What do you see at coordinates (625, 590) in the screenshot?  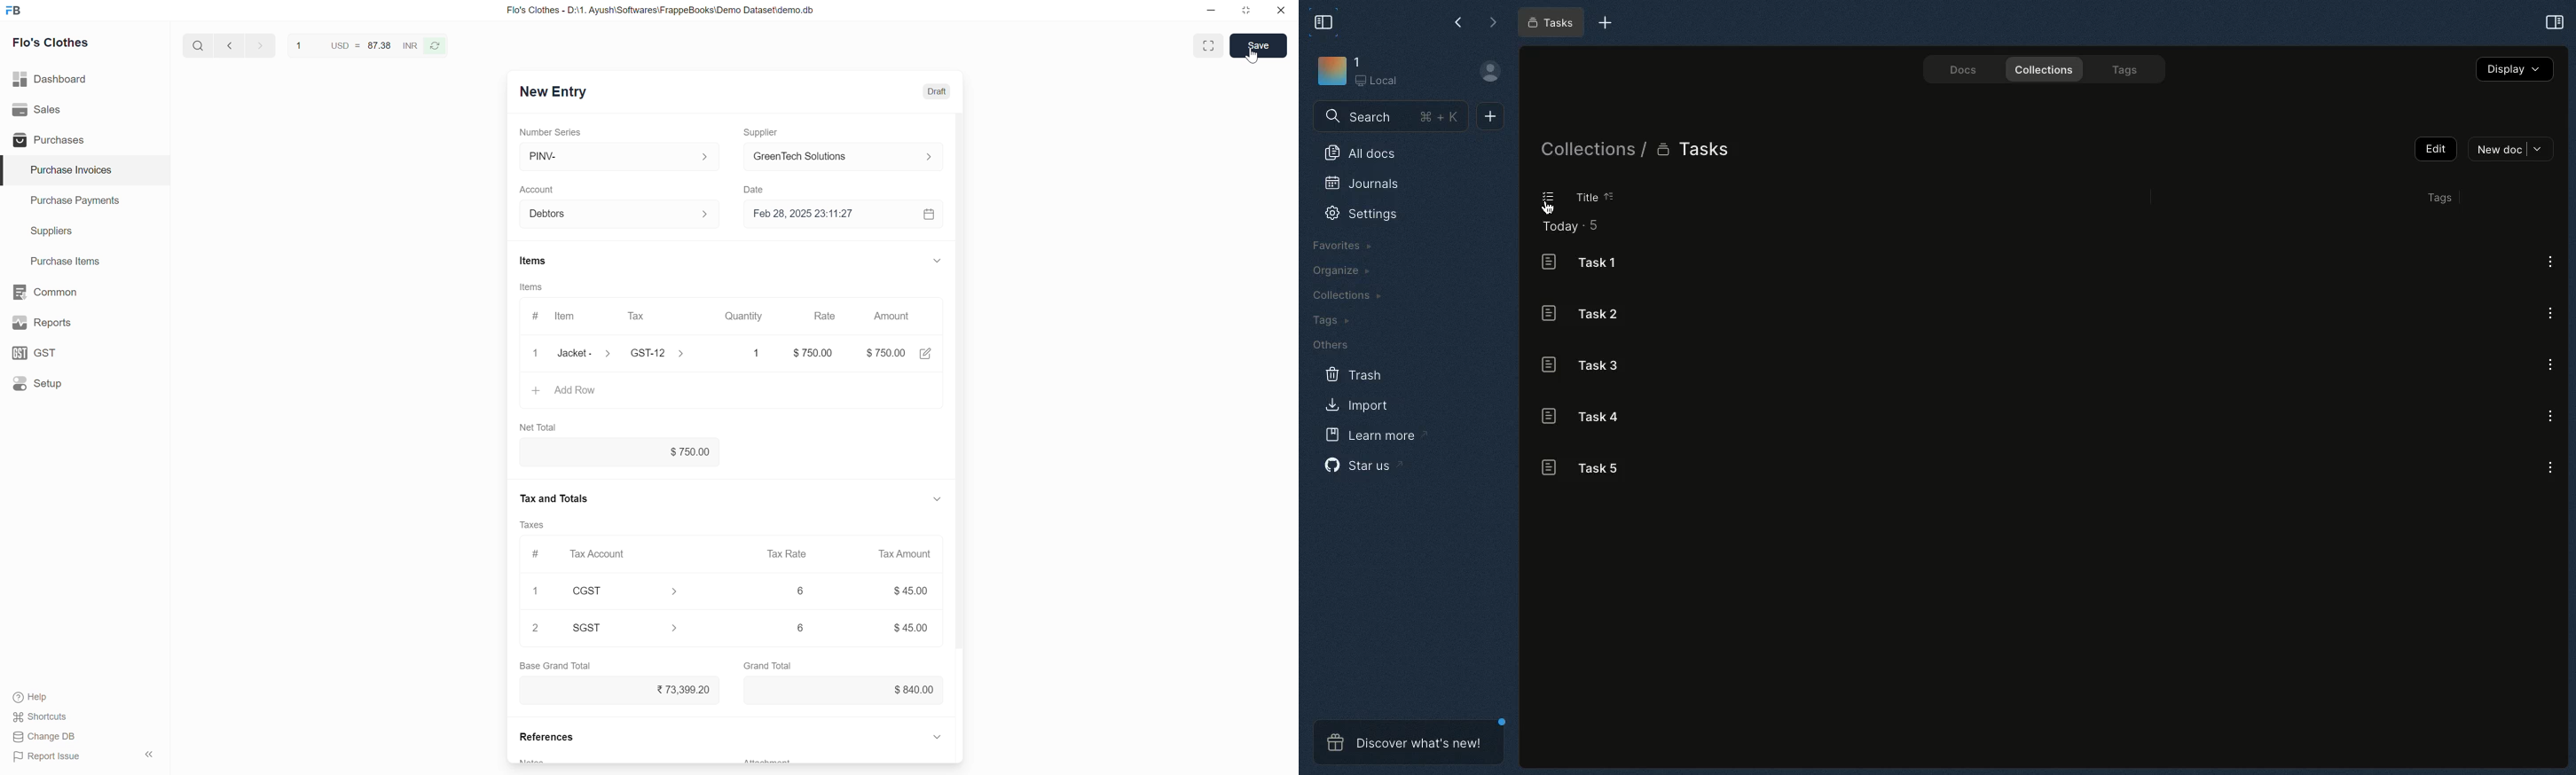 I see `CGST` at bounding box center [625, 590].